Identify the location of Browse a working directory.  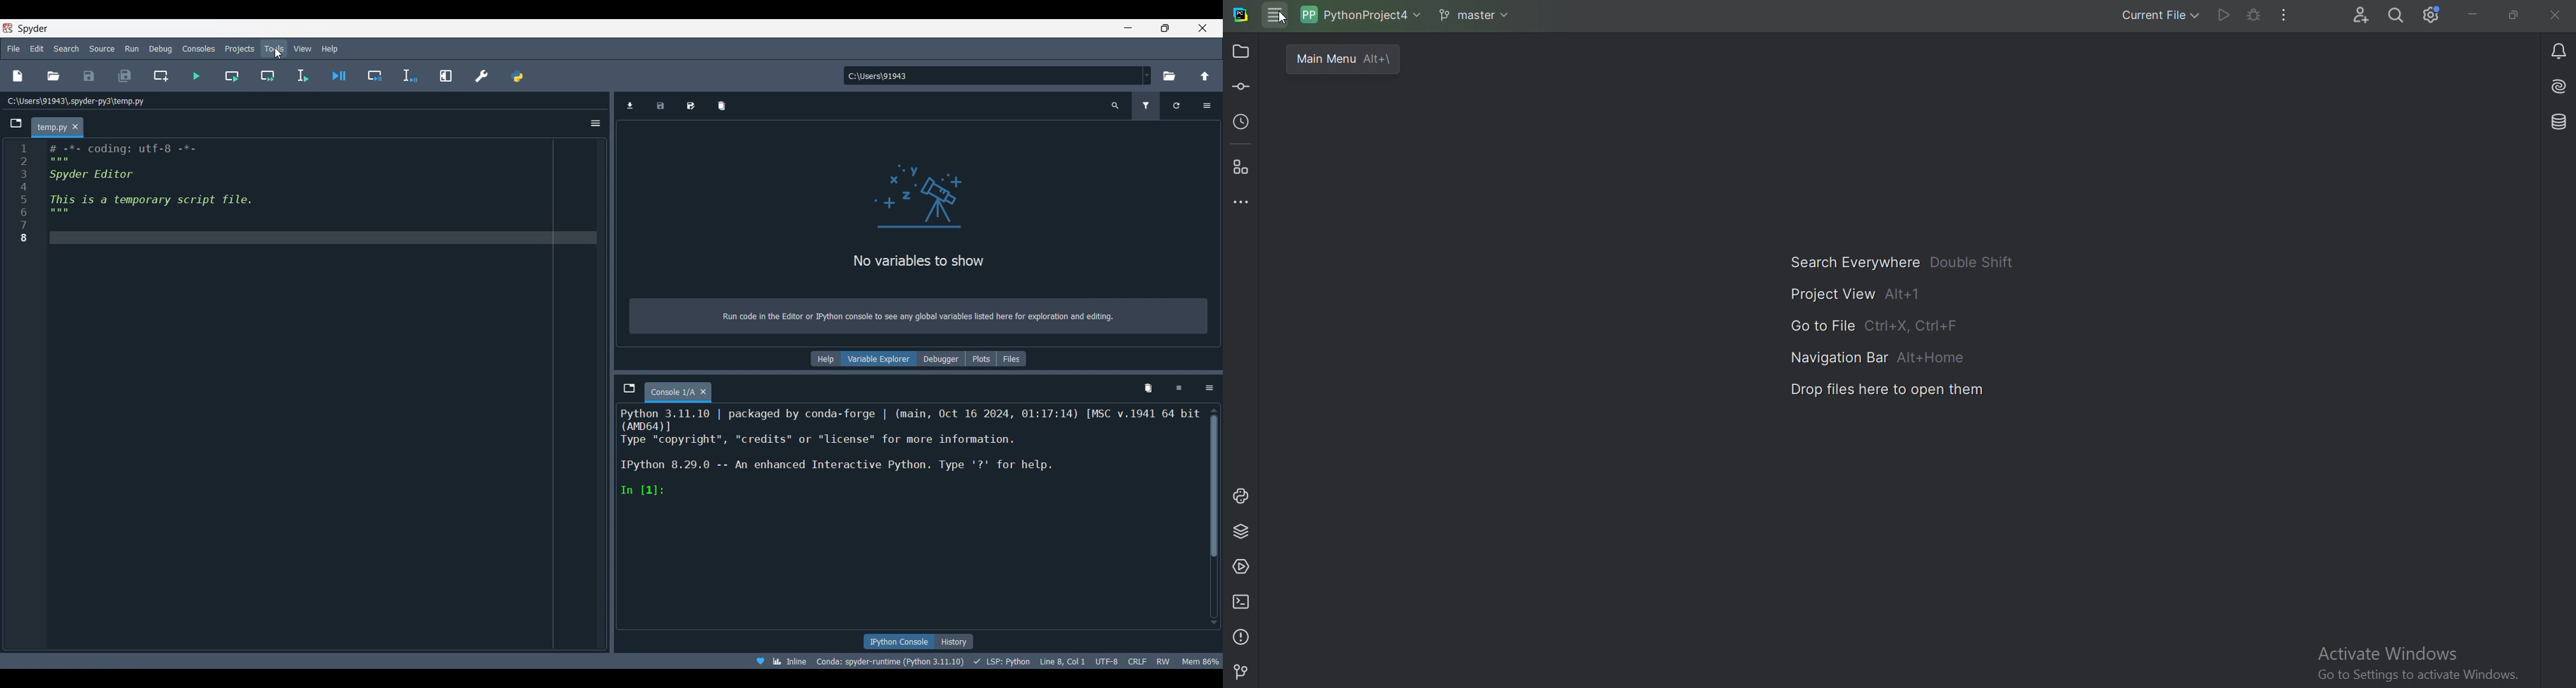
(1168, 76).